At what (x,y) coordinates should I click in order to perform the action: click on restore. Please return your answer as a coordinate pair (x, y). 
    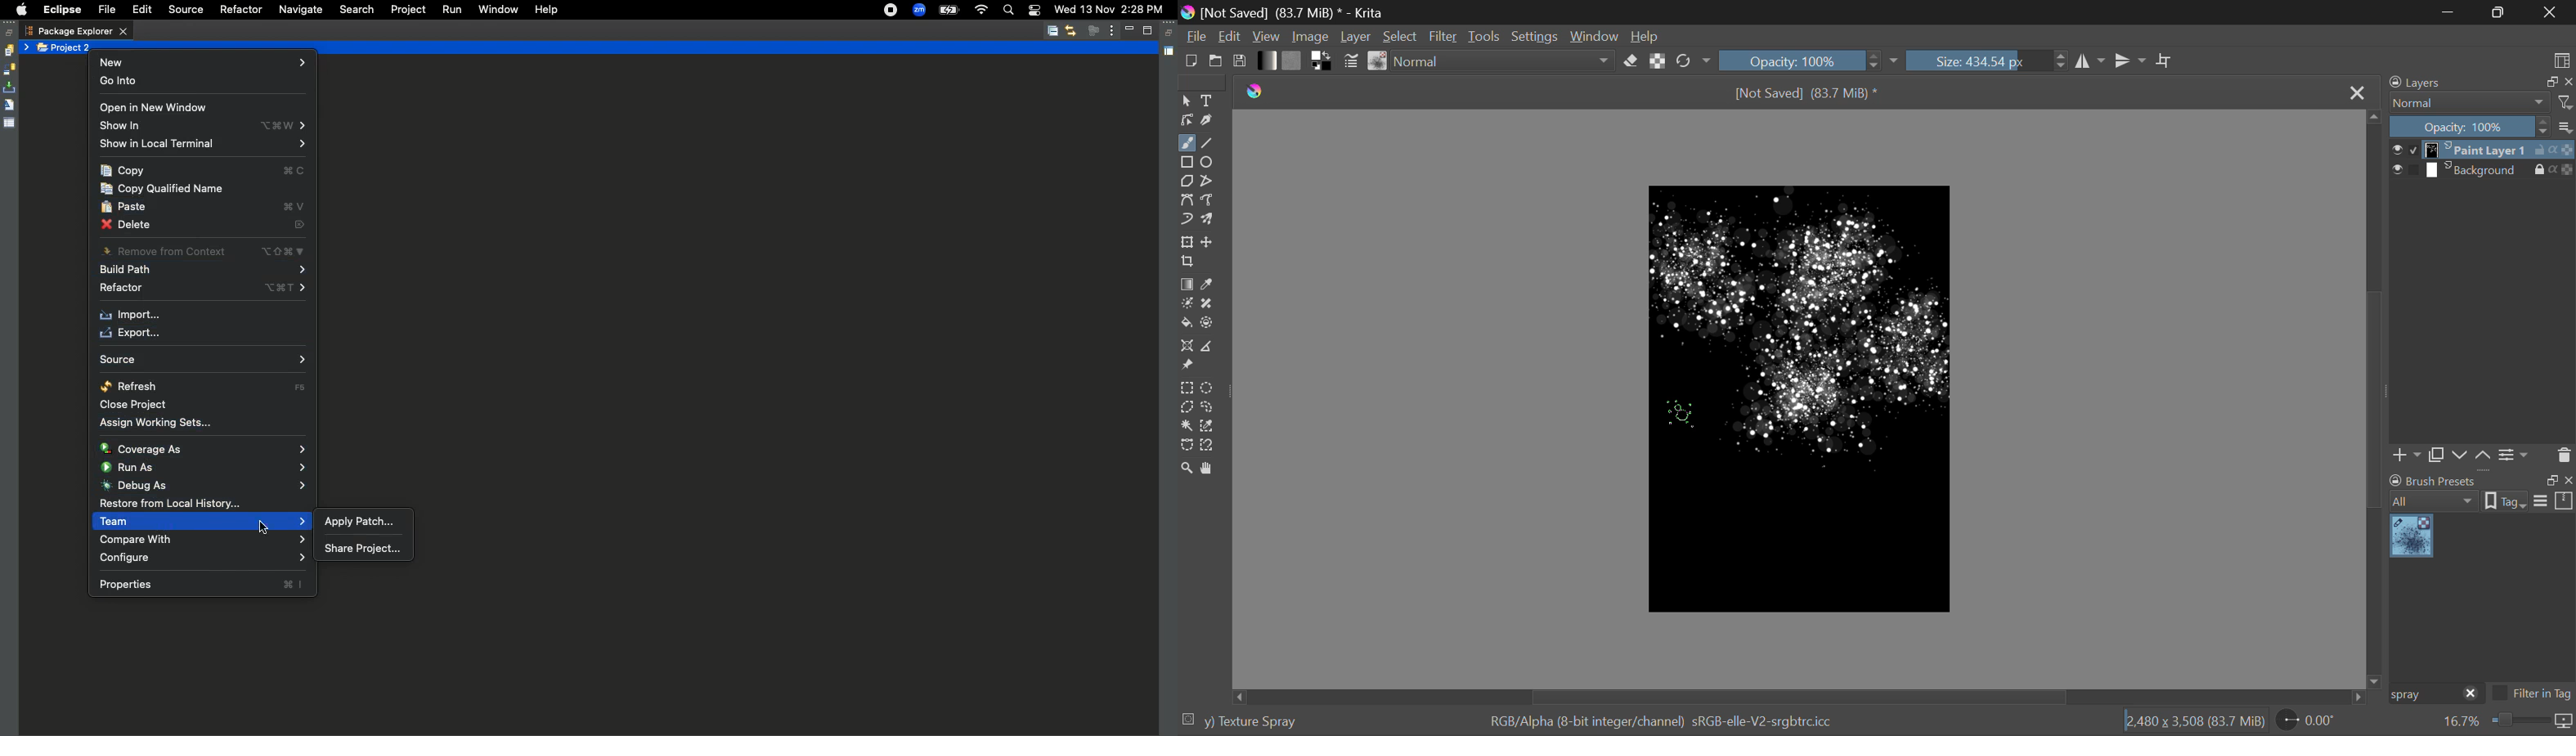
    Looking at the image, I should click on (2550, 480).